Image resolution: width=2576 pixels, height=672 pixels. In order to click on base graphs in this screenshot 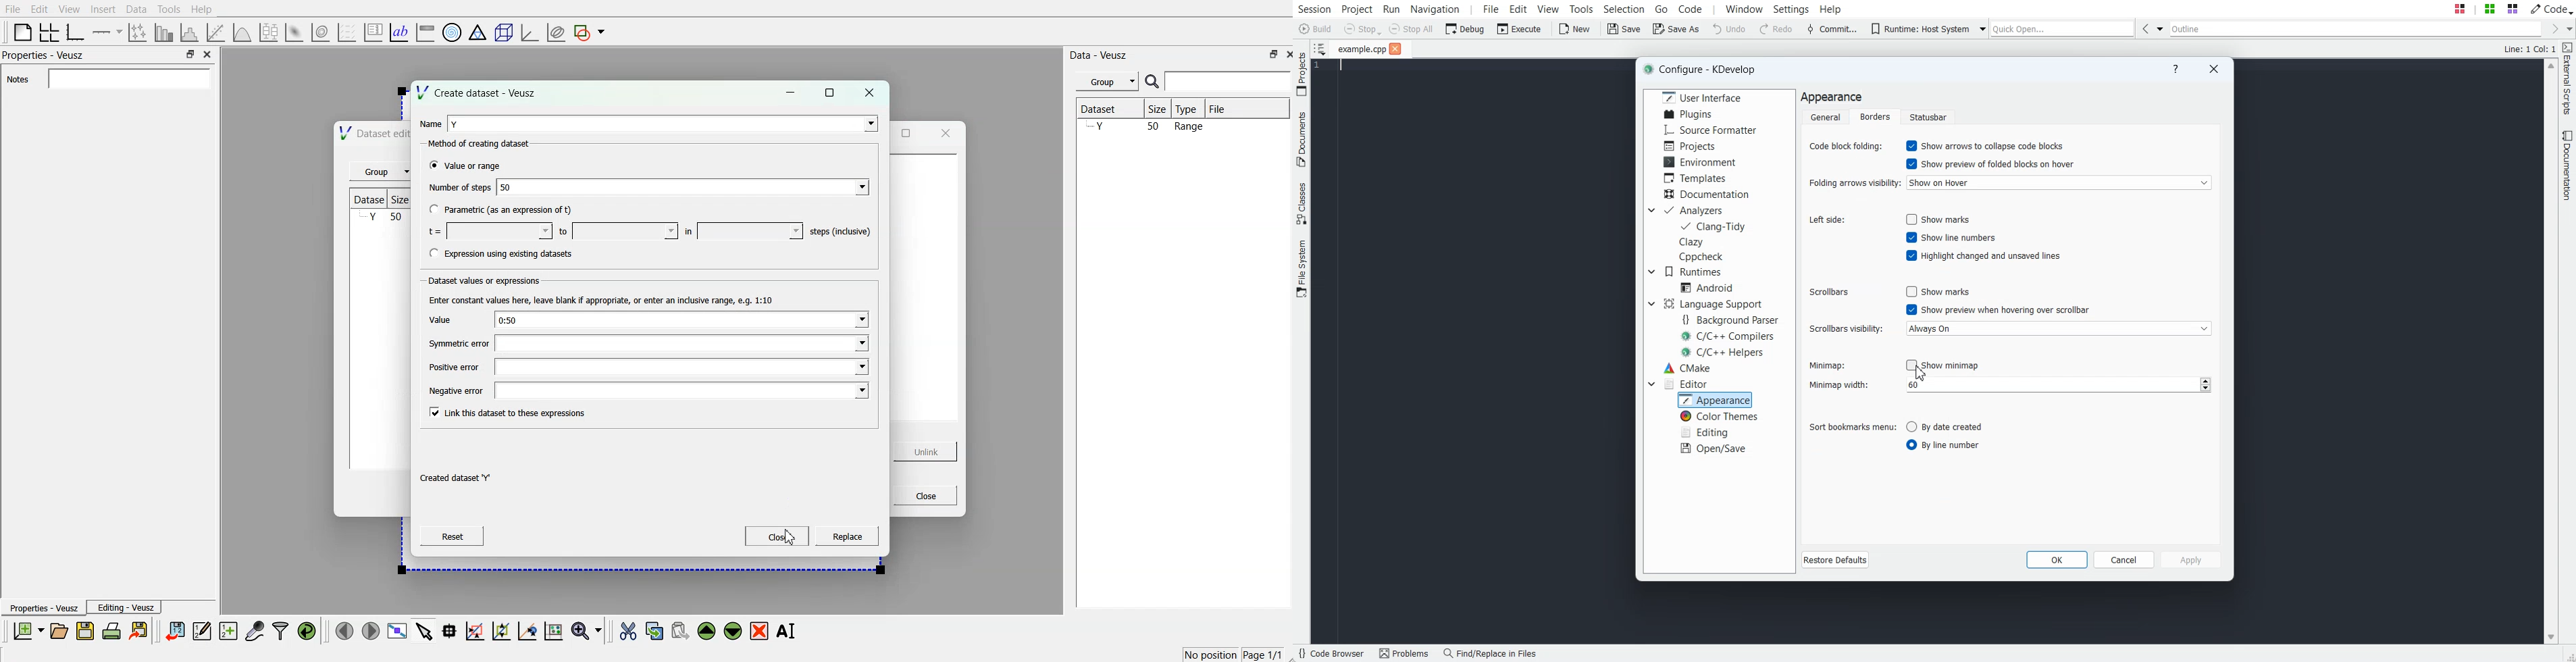, I will do `click(78, 30)`.